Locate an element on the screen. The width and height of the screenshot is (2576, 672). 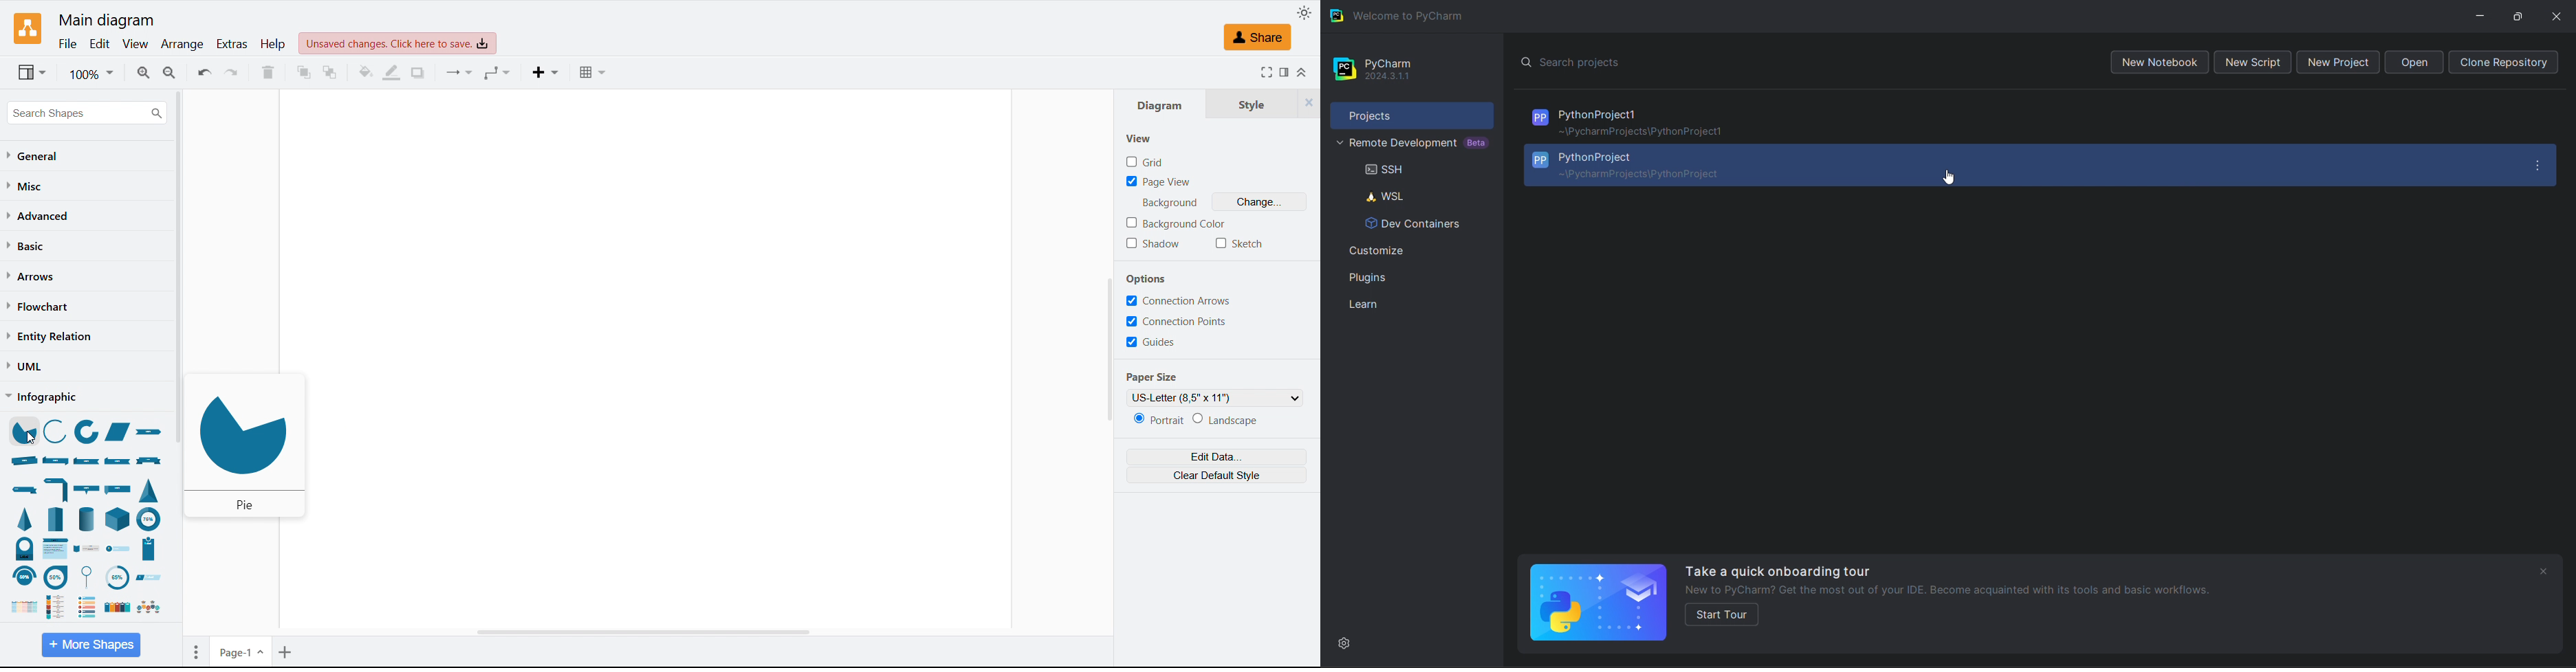
Page view  is located at coordinates (1160, 182).